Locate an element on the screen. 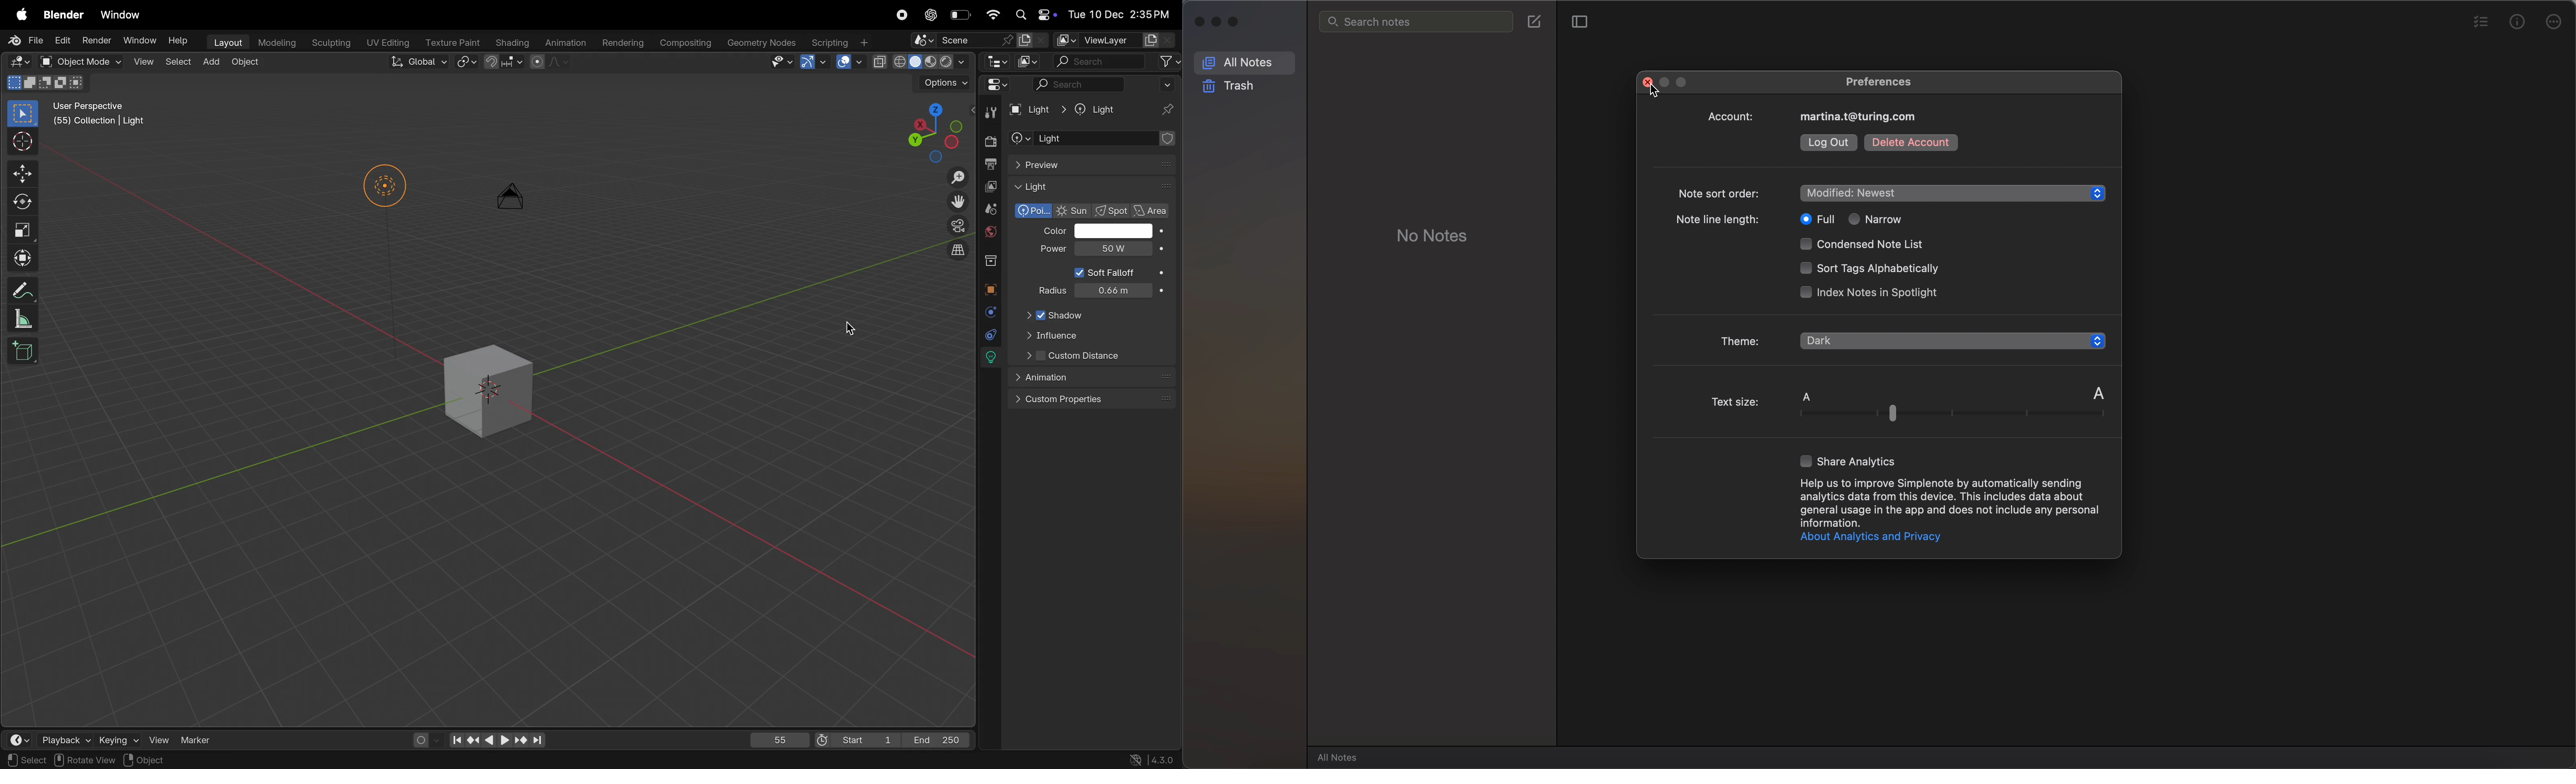  Editor mode is located at coordinates (997, 87).